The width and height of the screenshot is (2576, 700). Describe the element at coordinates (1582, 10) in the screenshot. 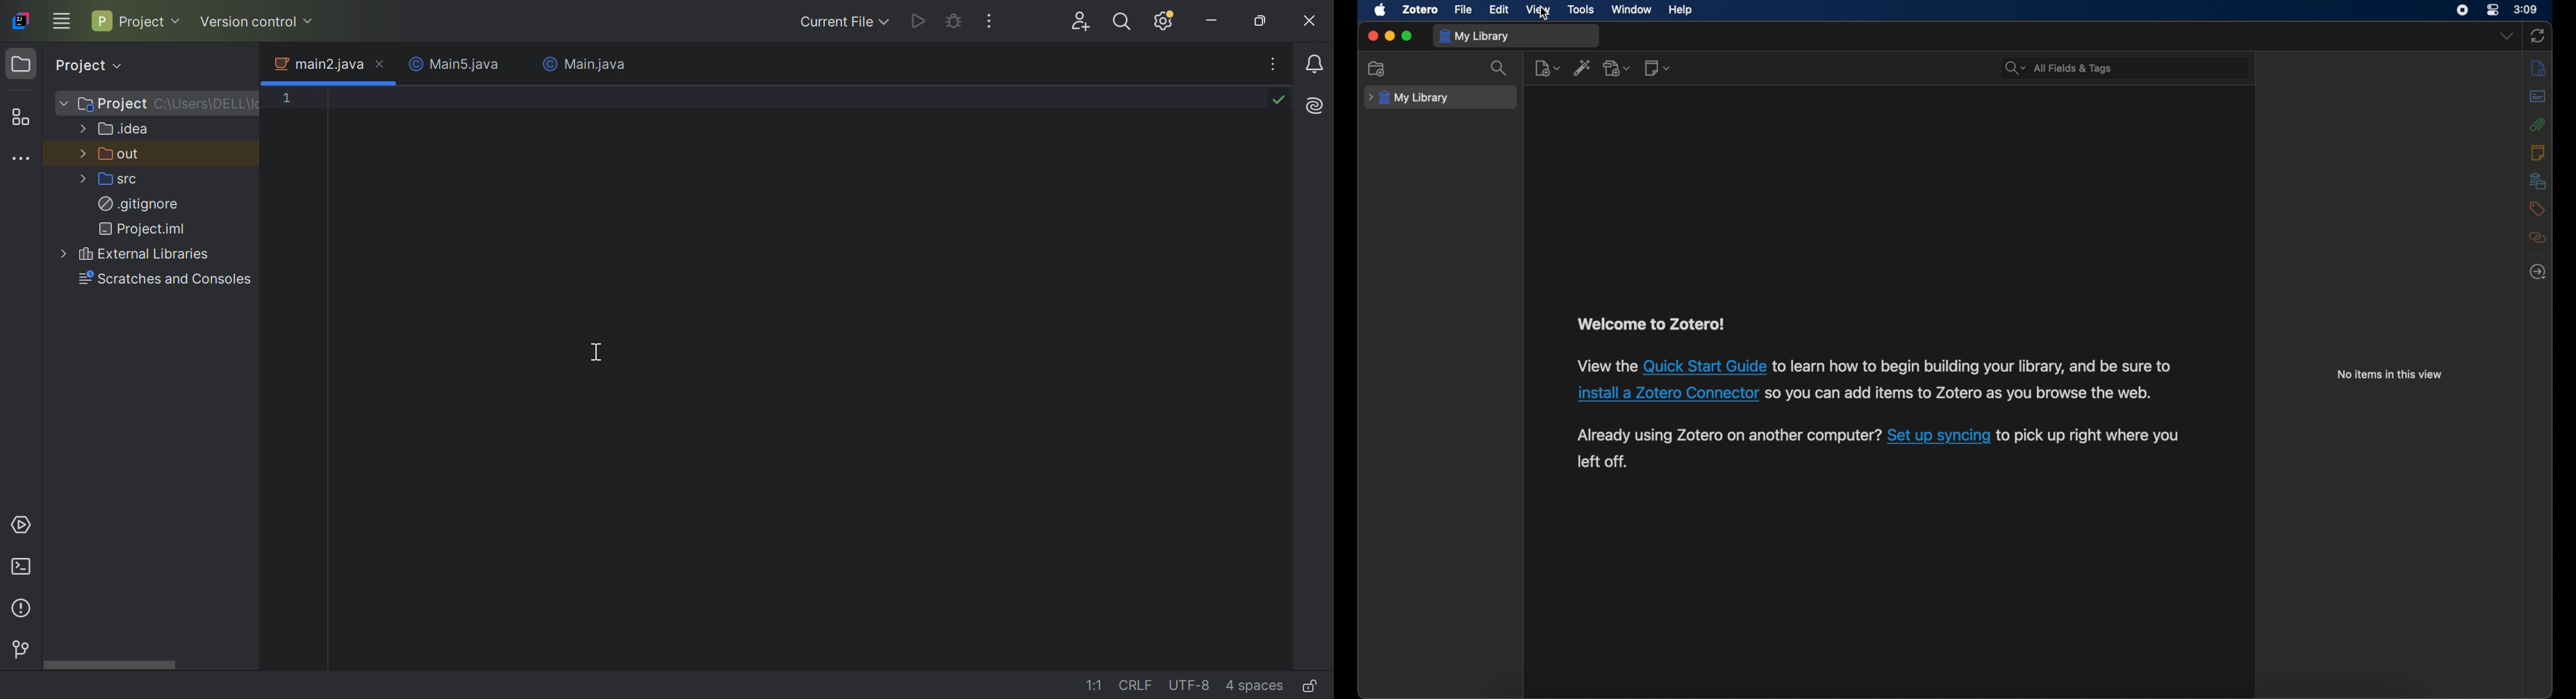

I see `tools` at that location.